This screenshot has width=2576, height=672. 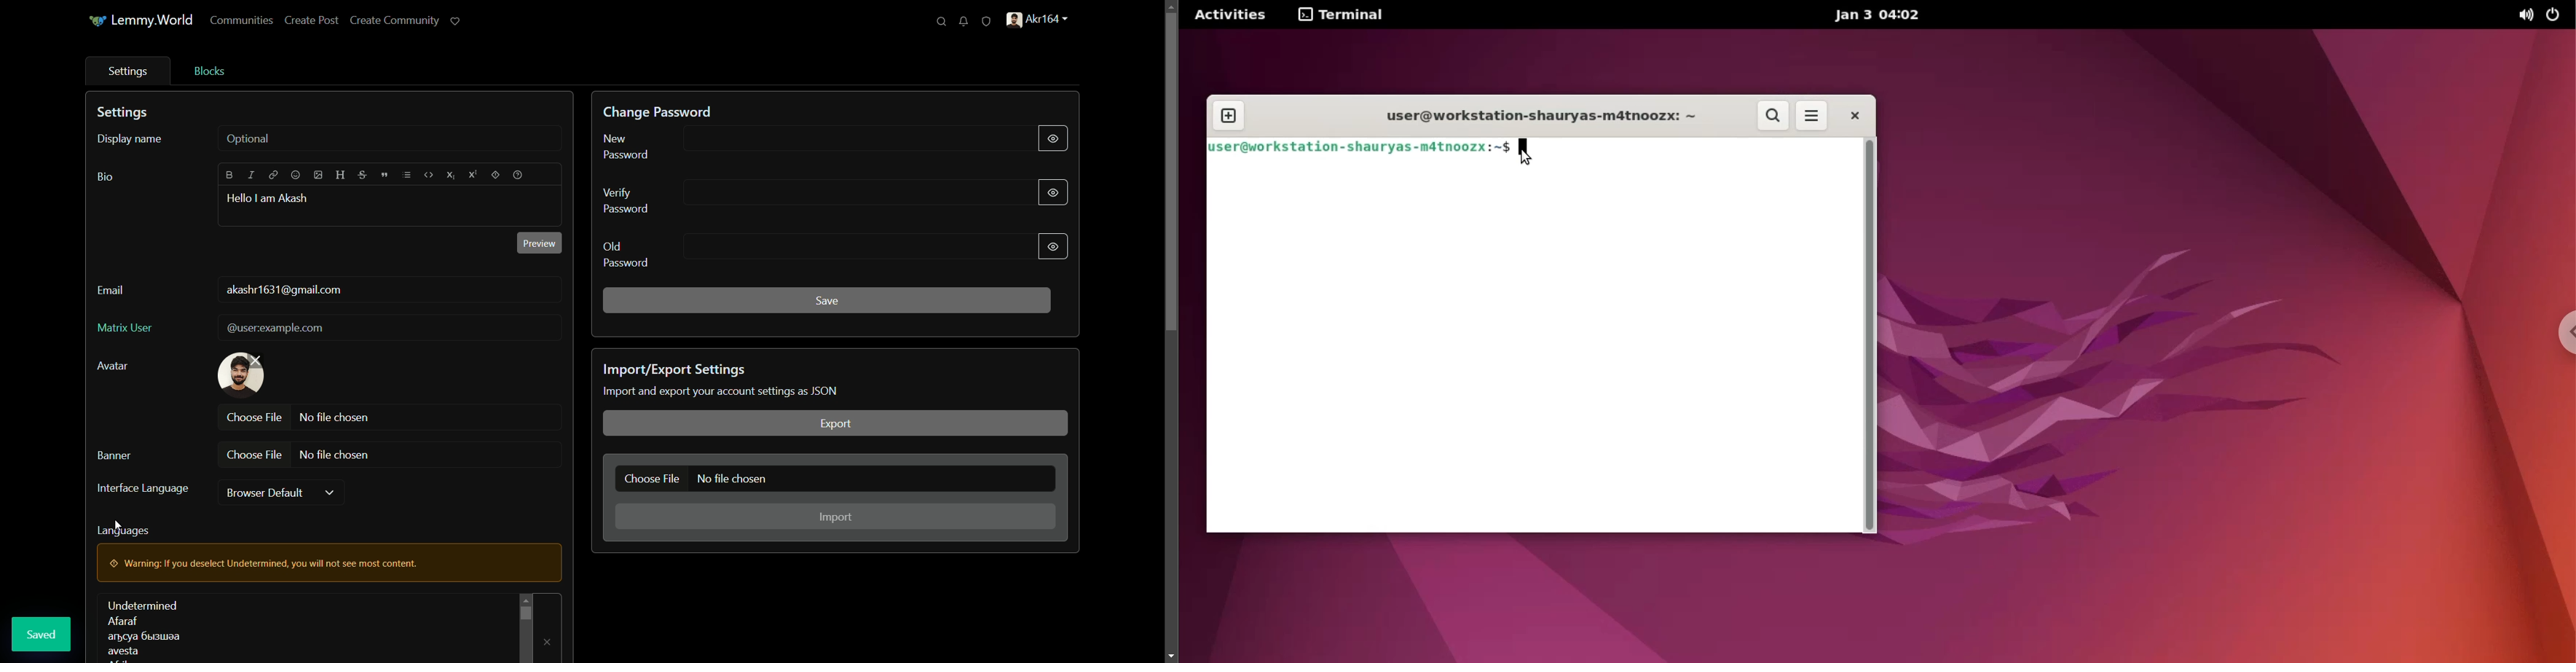 I want to click on support lemmy.world, so click(x=455, y=20).